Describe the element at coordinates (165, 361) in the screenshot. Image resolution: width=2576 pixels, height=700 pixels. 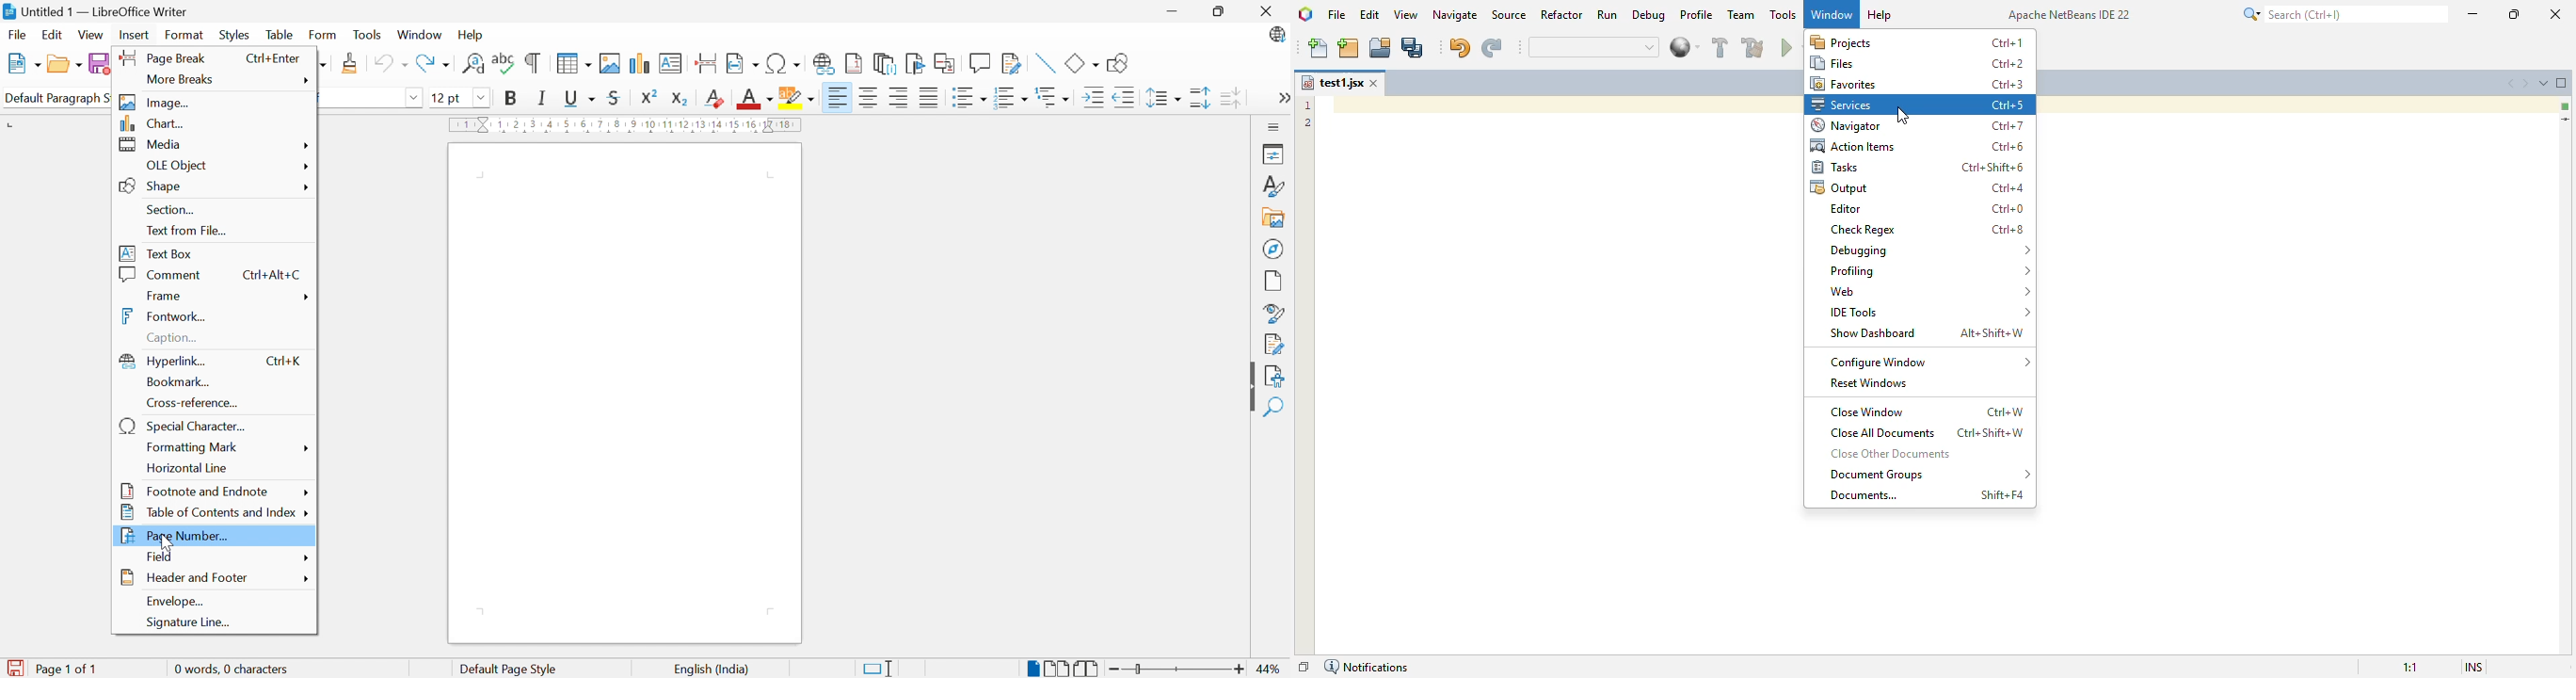
I see `Hyperlink...` at that location.